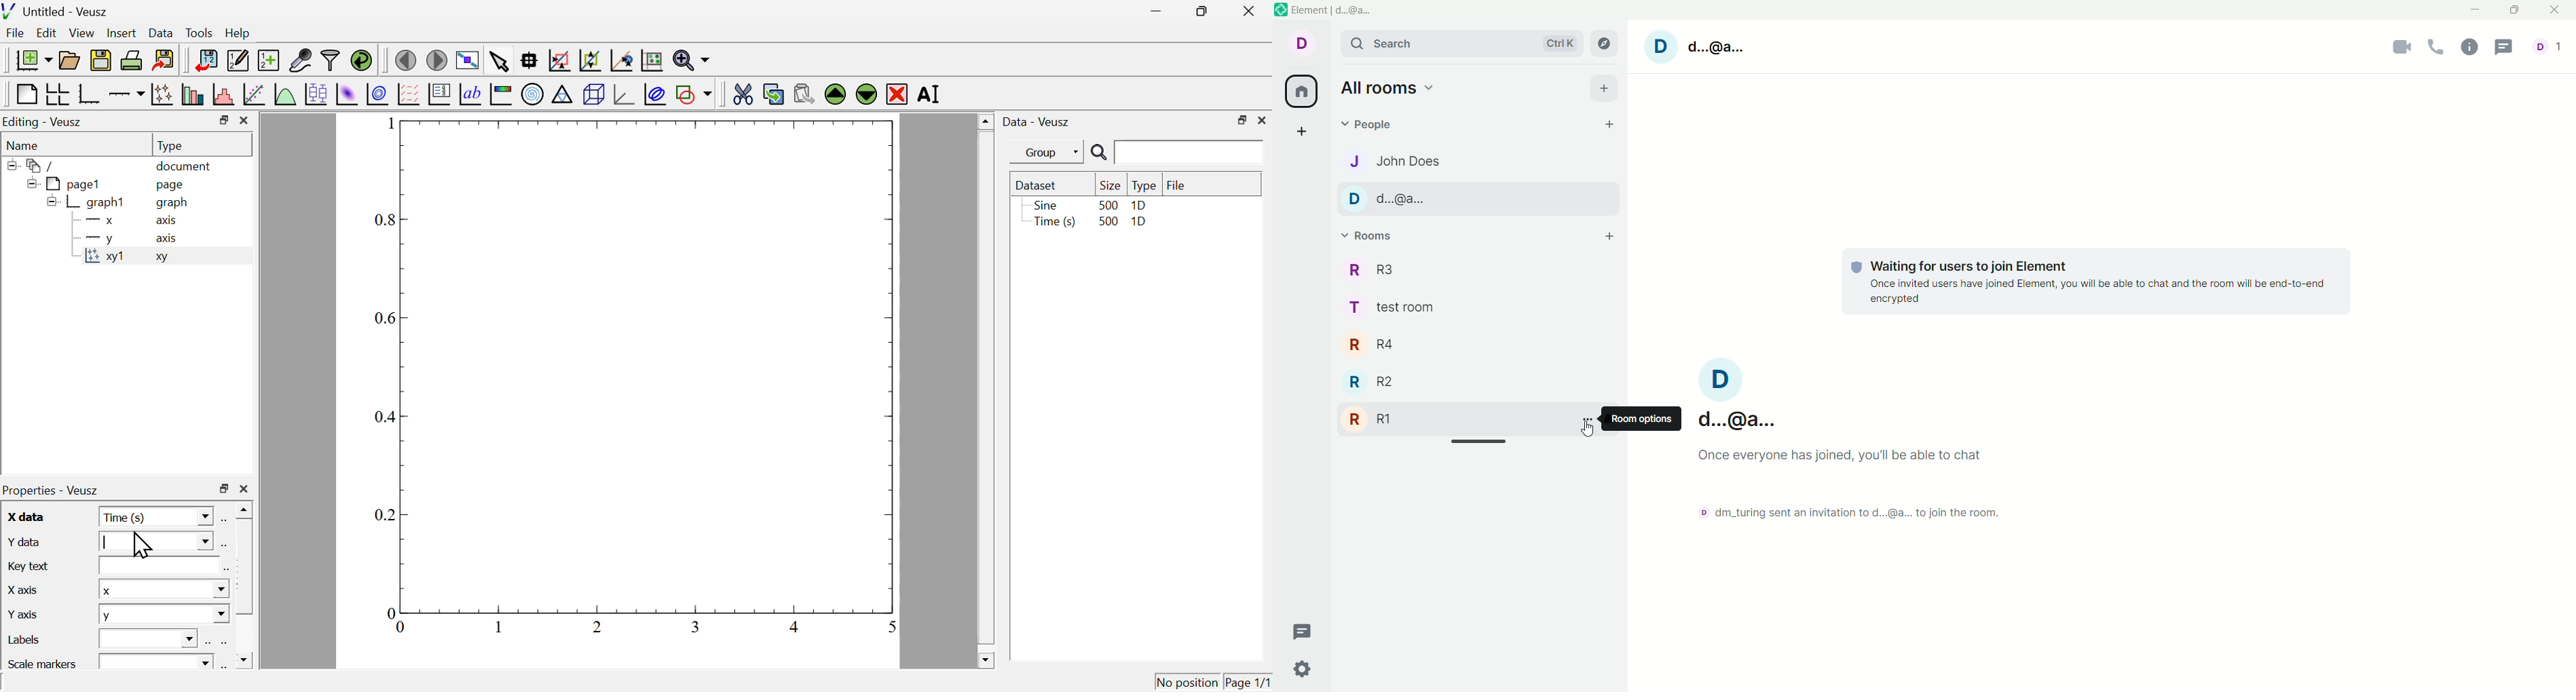 The height and width of the screenshot is (700, 2576). I want to click on r r3, so click(1381, 271).